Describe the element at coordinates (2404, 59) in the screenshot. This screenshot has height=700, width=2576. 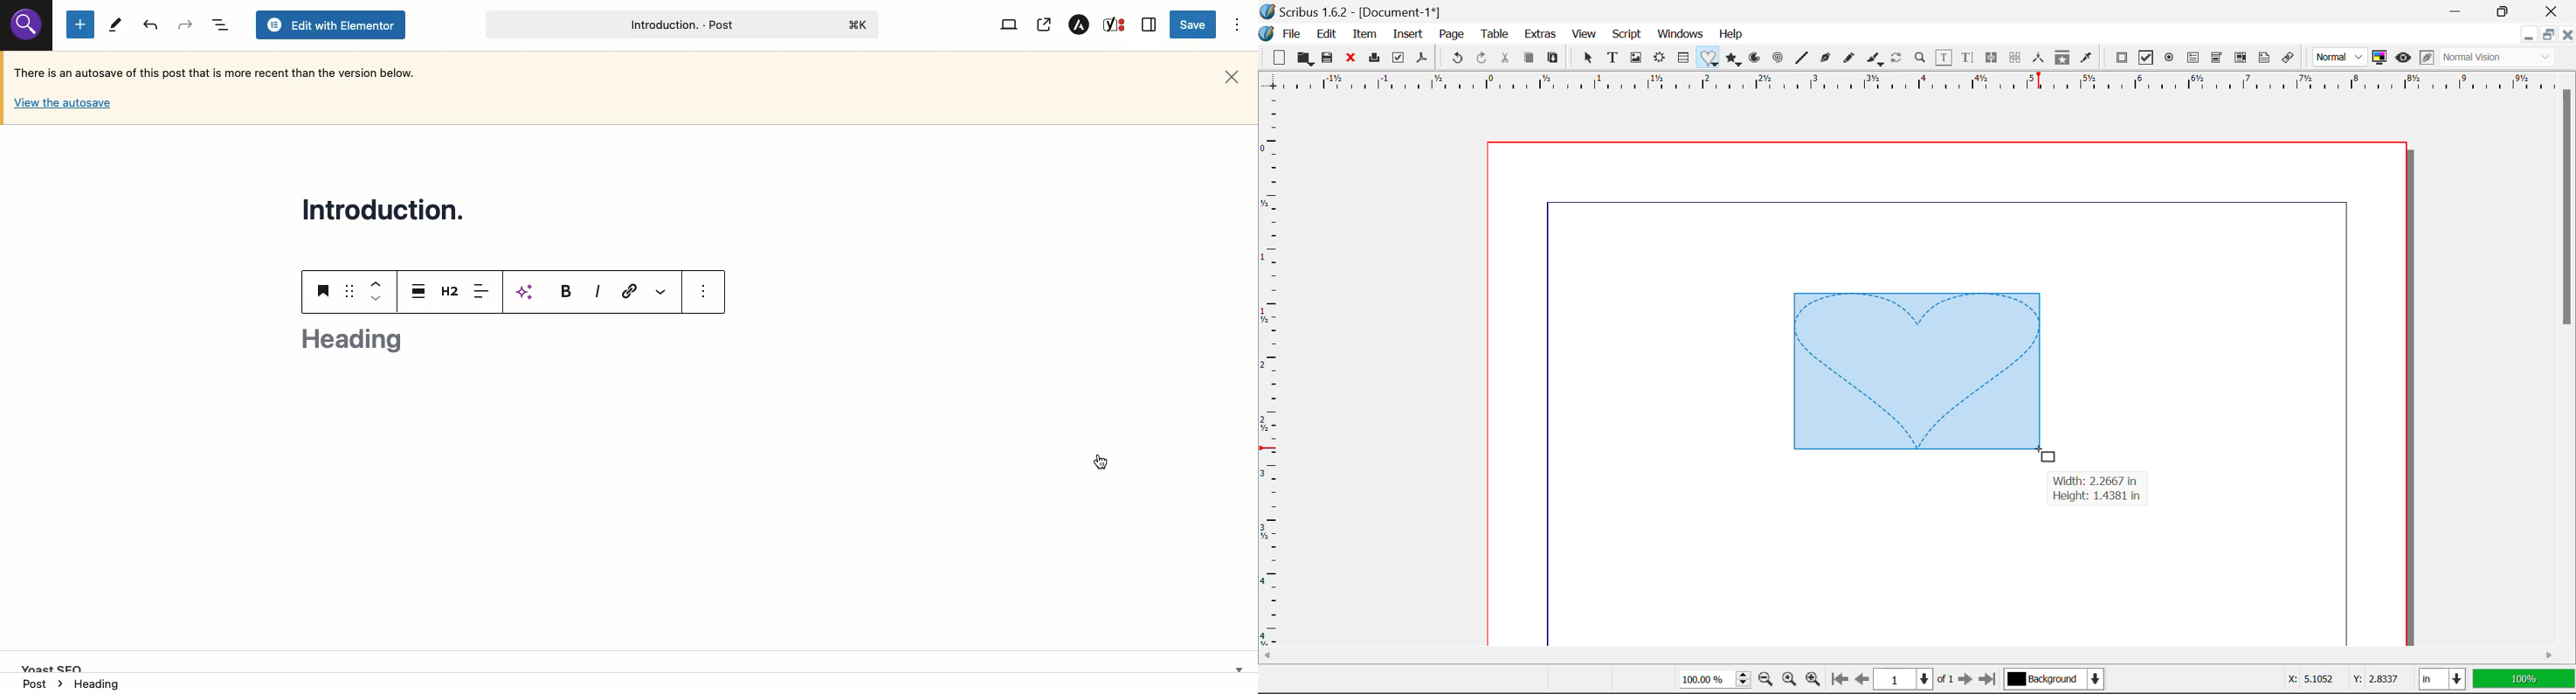
I see `Preview Mode` at that location.